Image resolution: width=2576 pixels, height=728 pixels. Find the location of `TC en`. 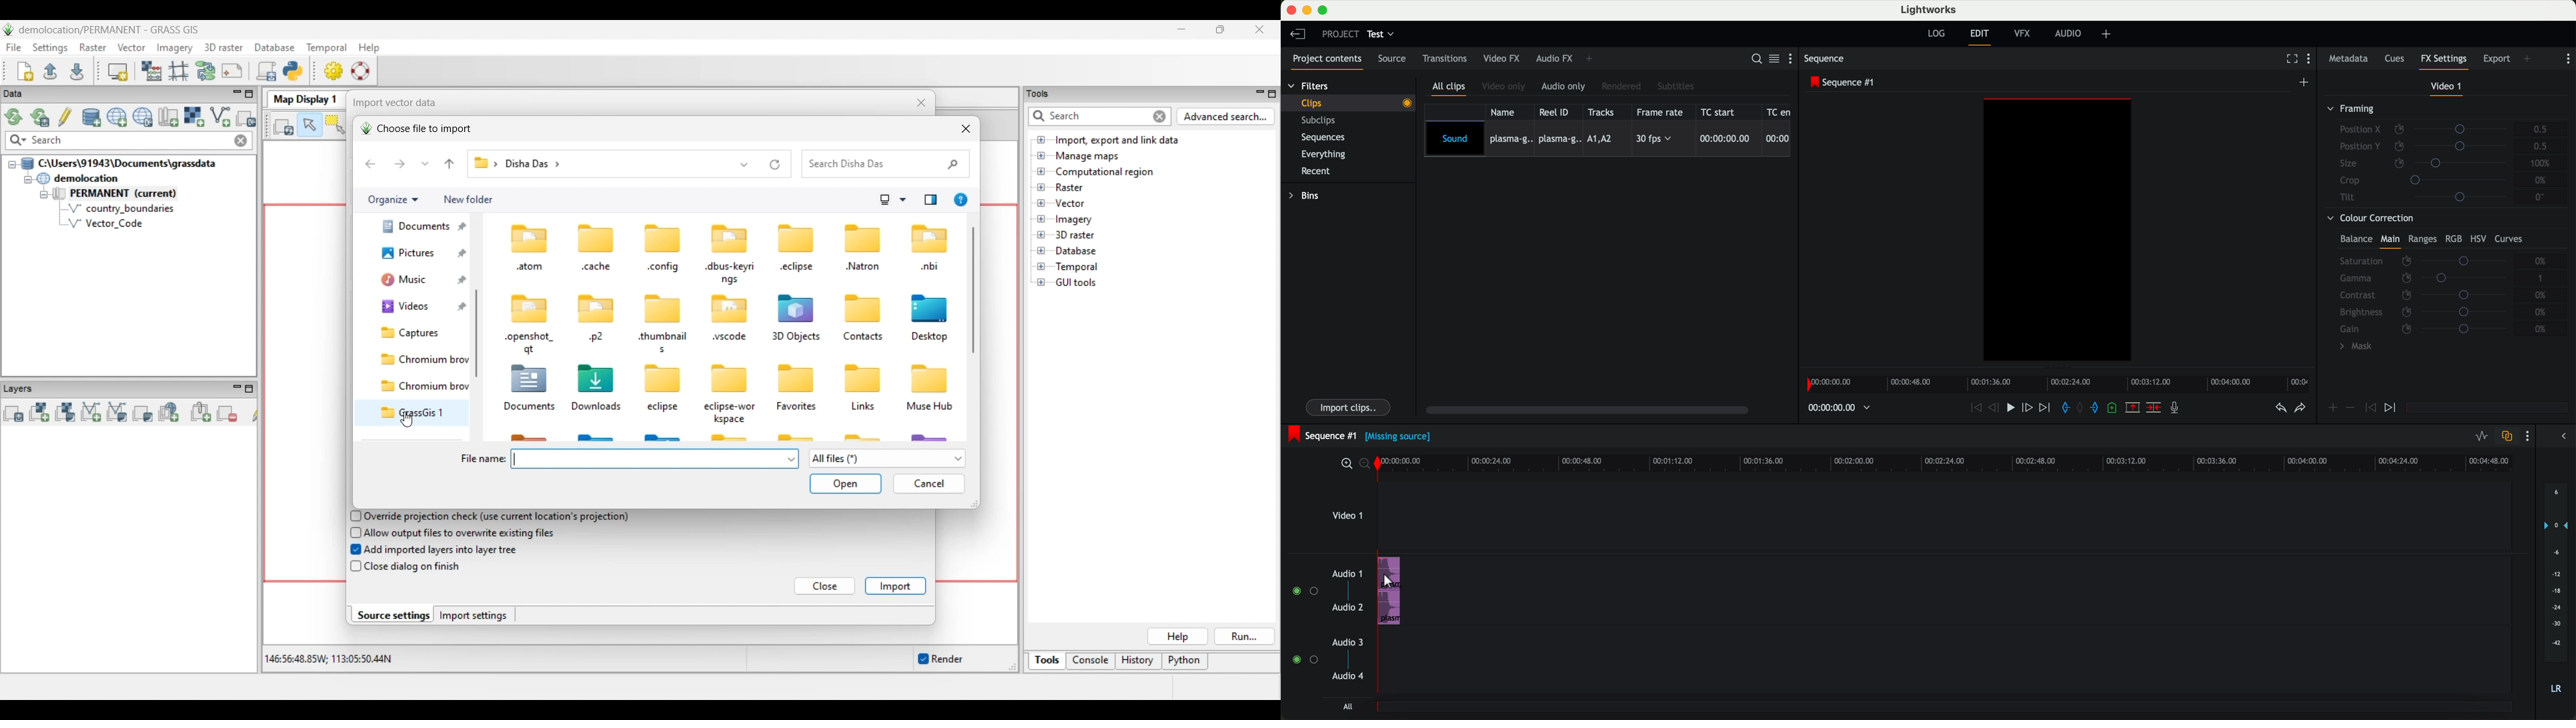

TC en is located at coordinates (1779, 111).